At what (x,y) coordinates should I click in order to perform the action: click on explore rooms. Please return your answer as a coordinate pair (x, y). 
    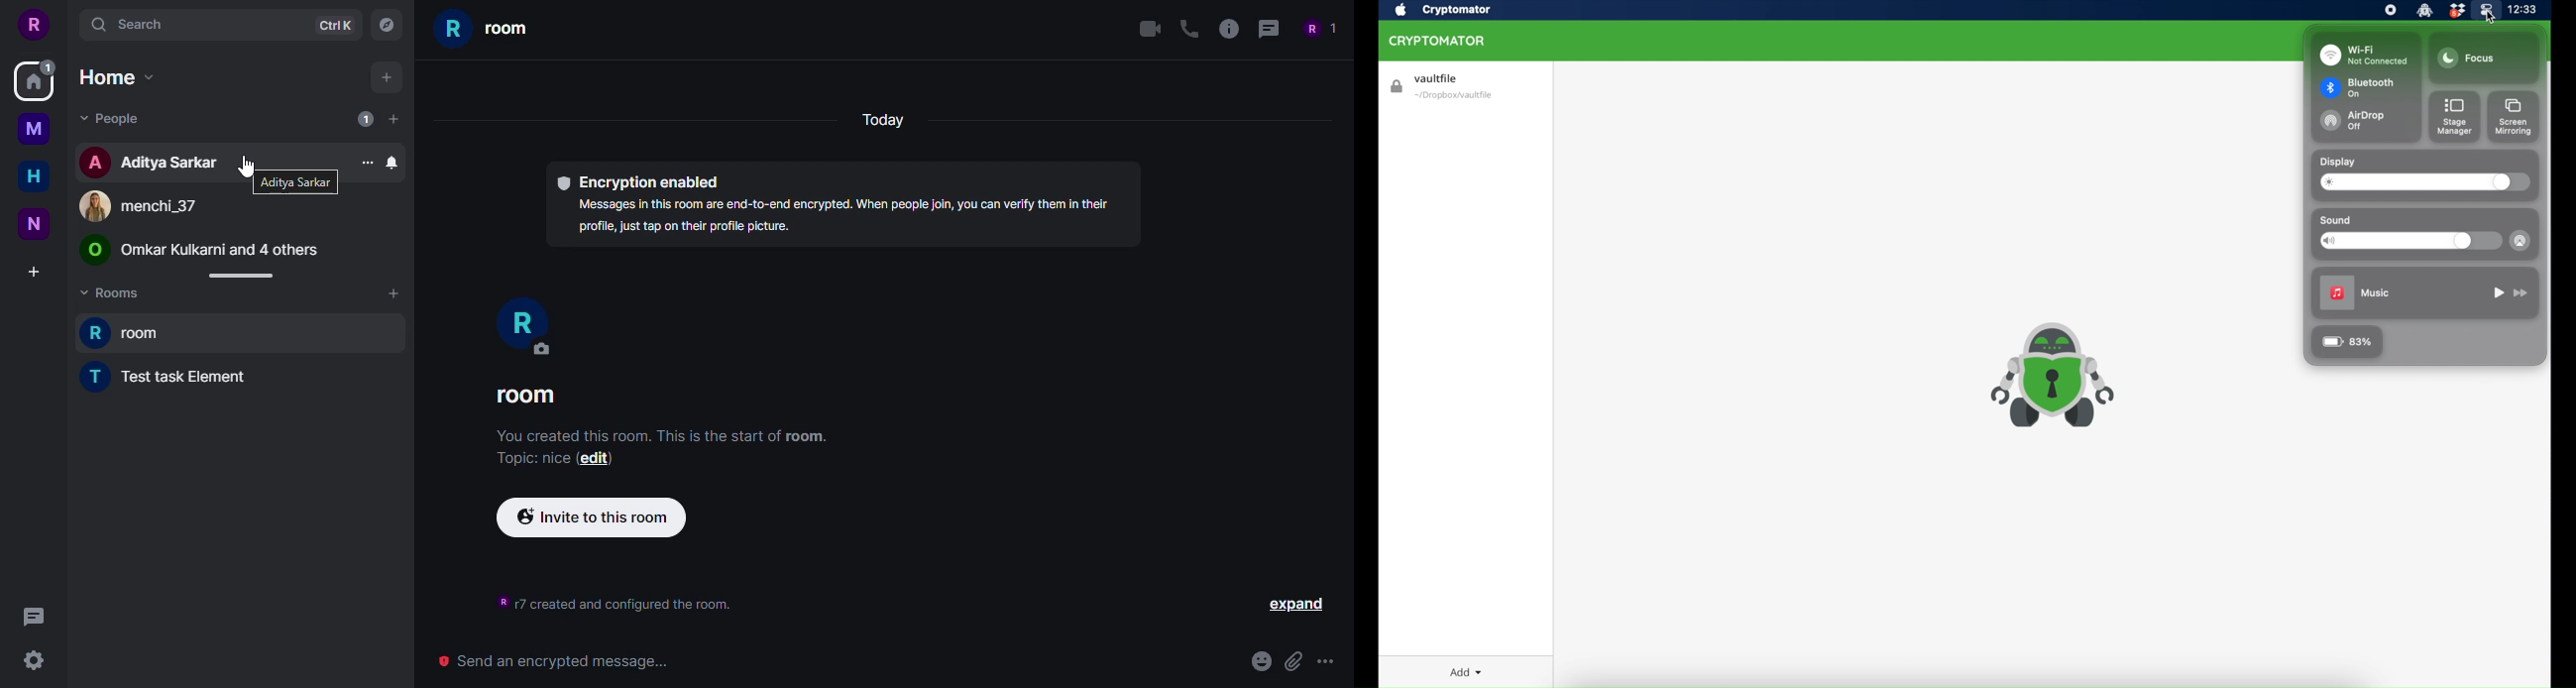
    Looking at the image, I should click on (385, 27).